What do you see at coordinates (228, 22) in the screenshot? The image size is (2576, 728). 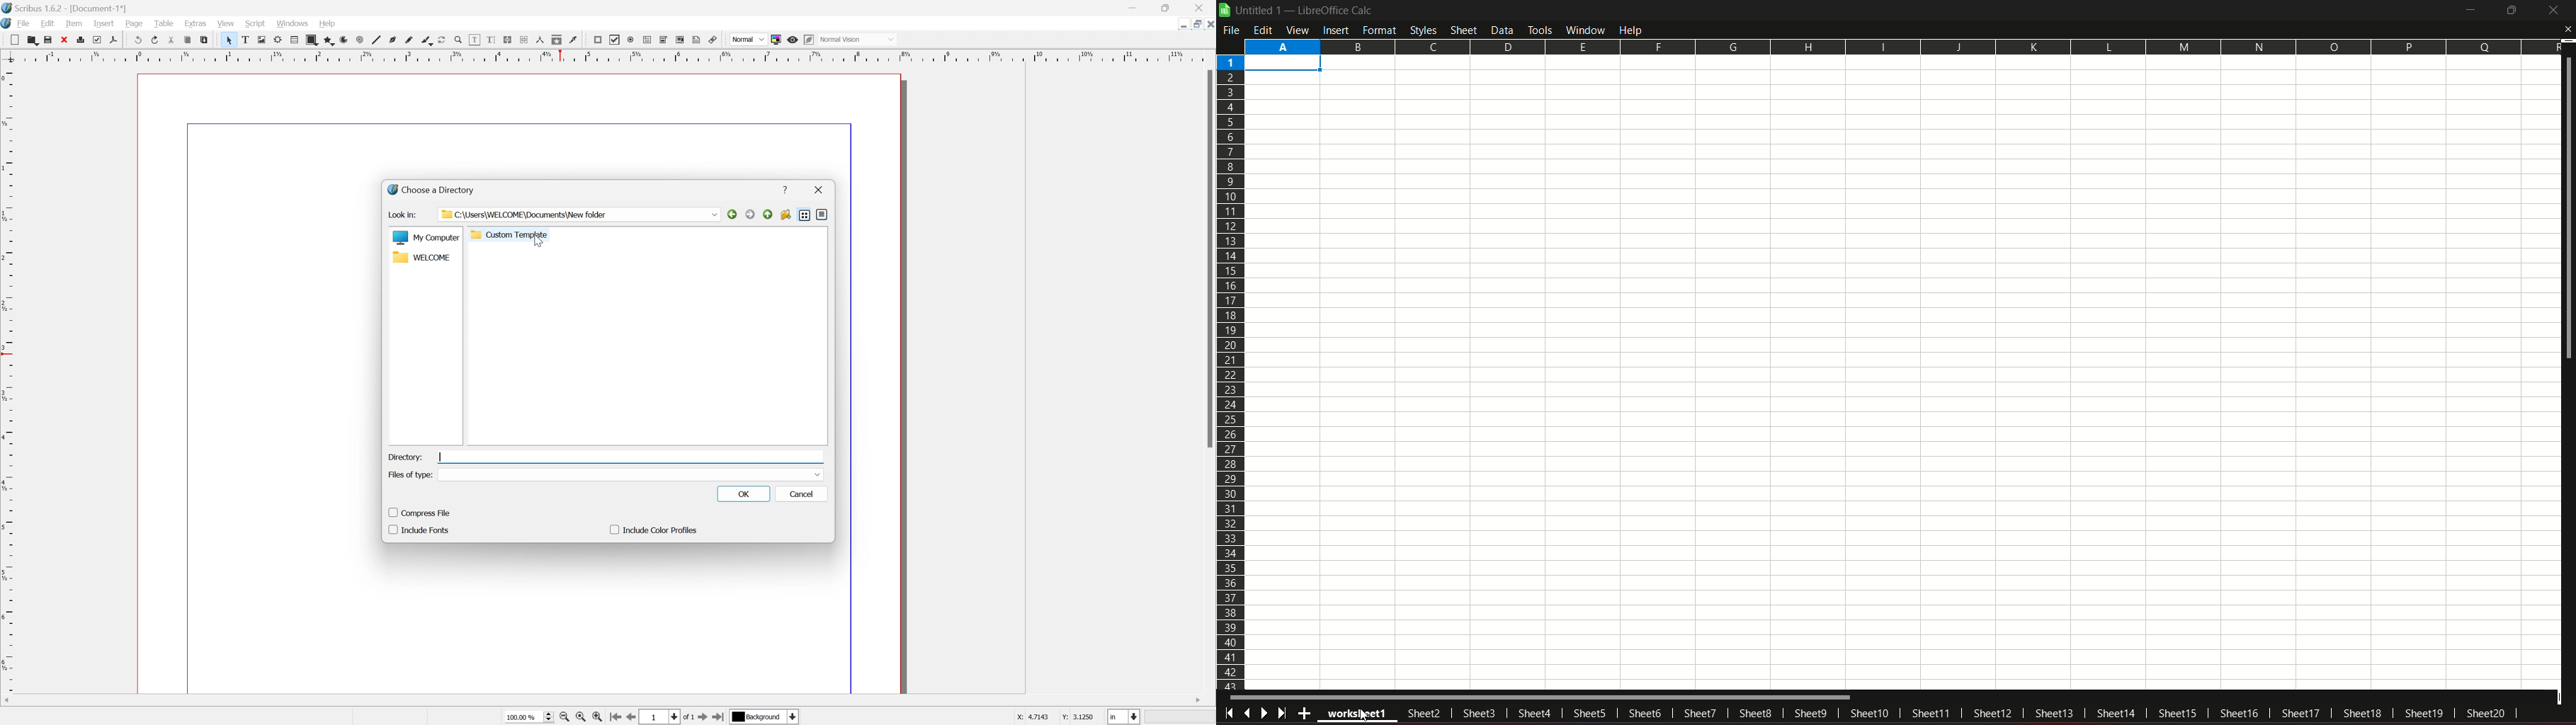 I see `view` at bounding box center [228, 22].